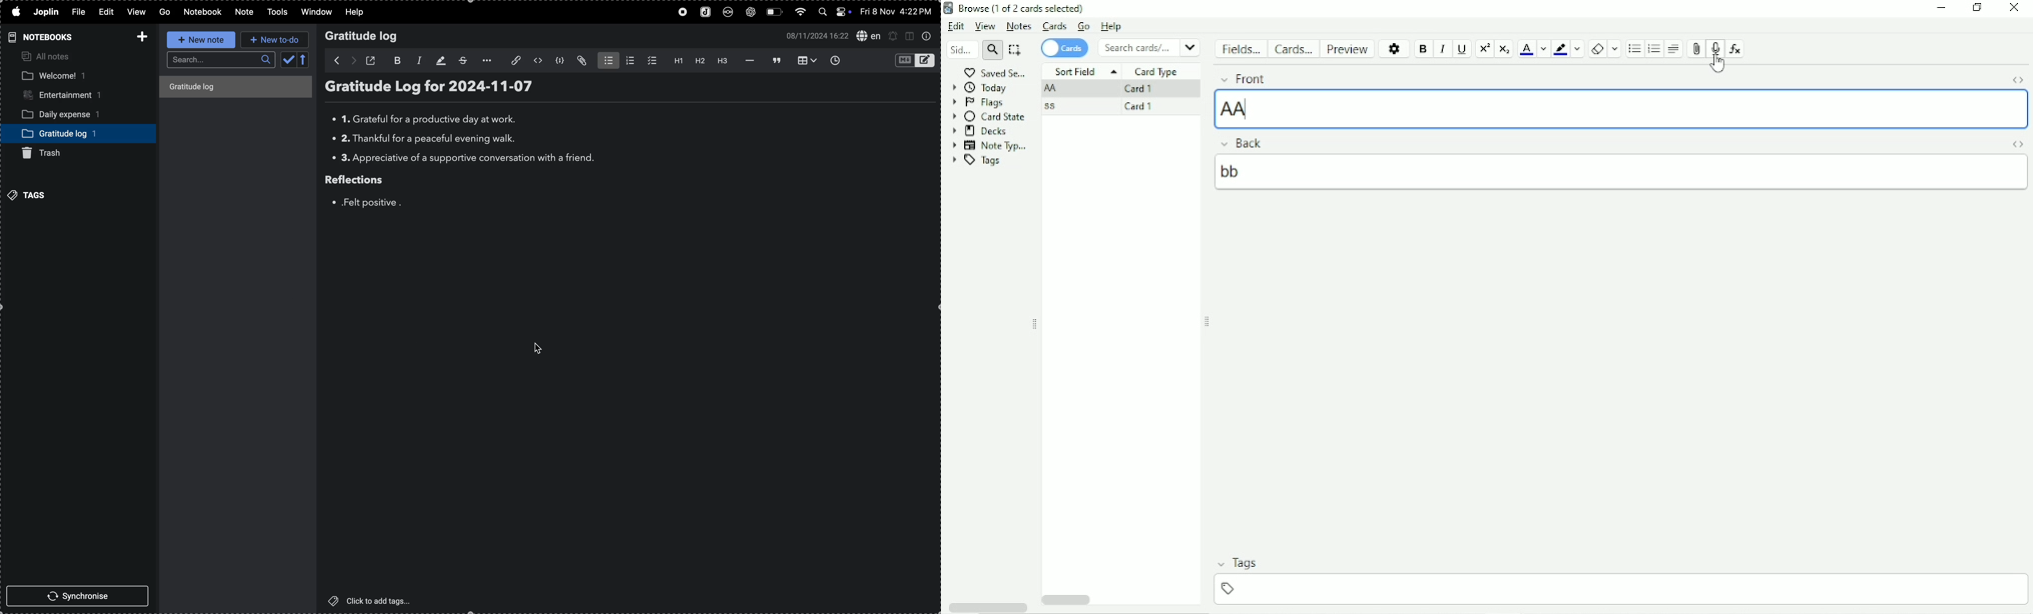  I want to click on blockquote, so click(776, 60).